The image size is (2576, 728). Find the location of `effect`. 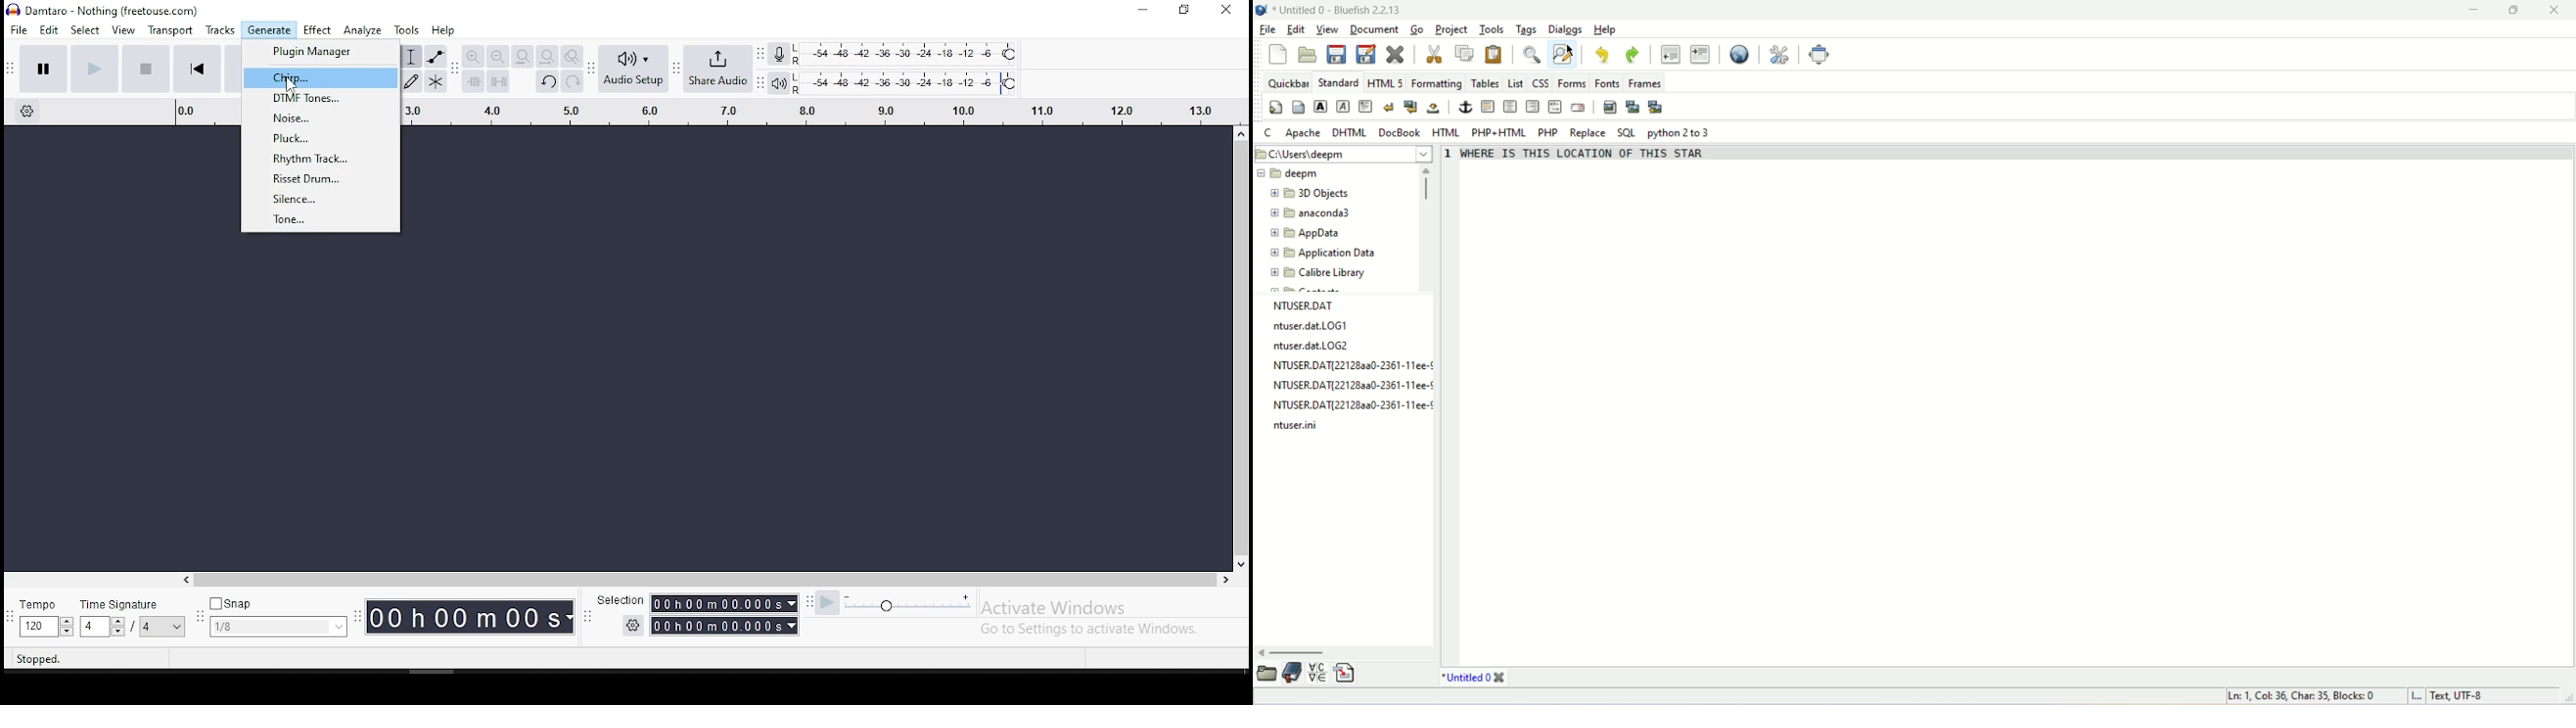

effect is located at coordinates (318, 29).